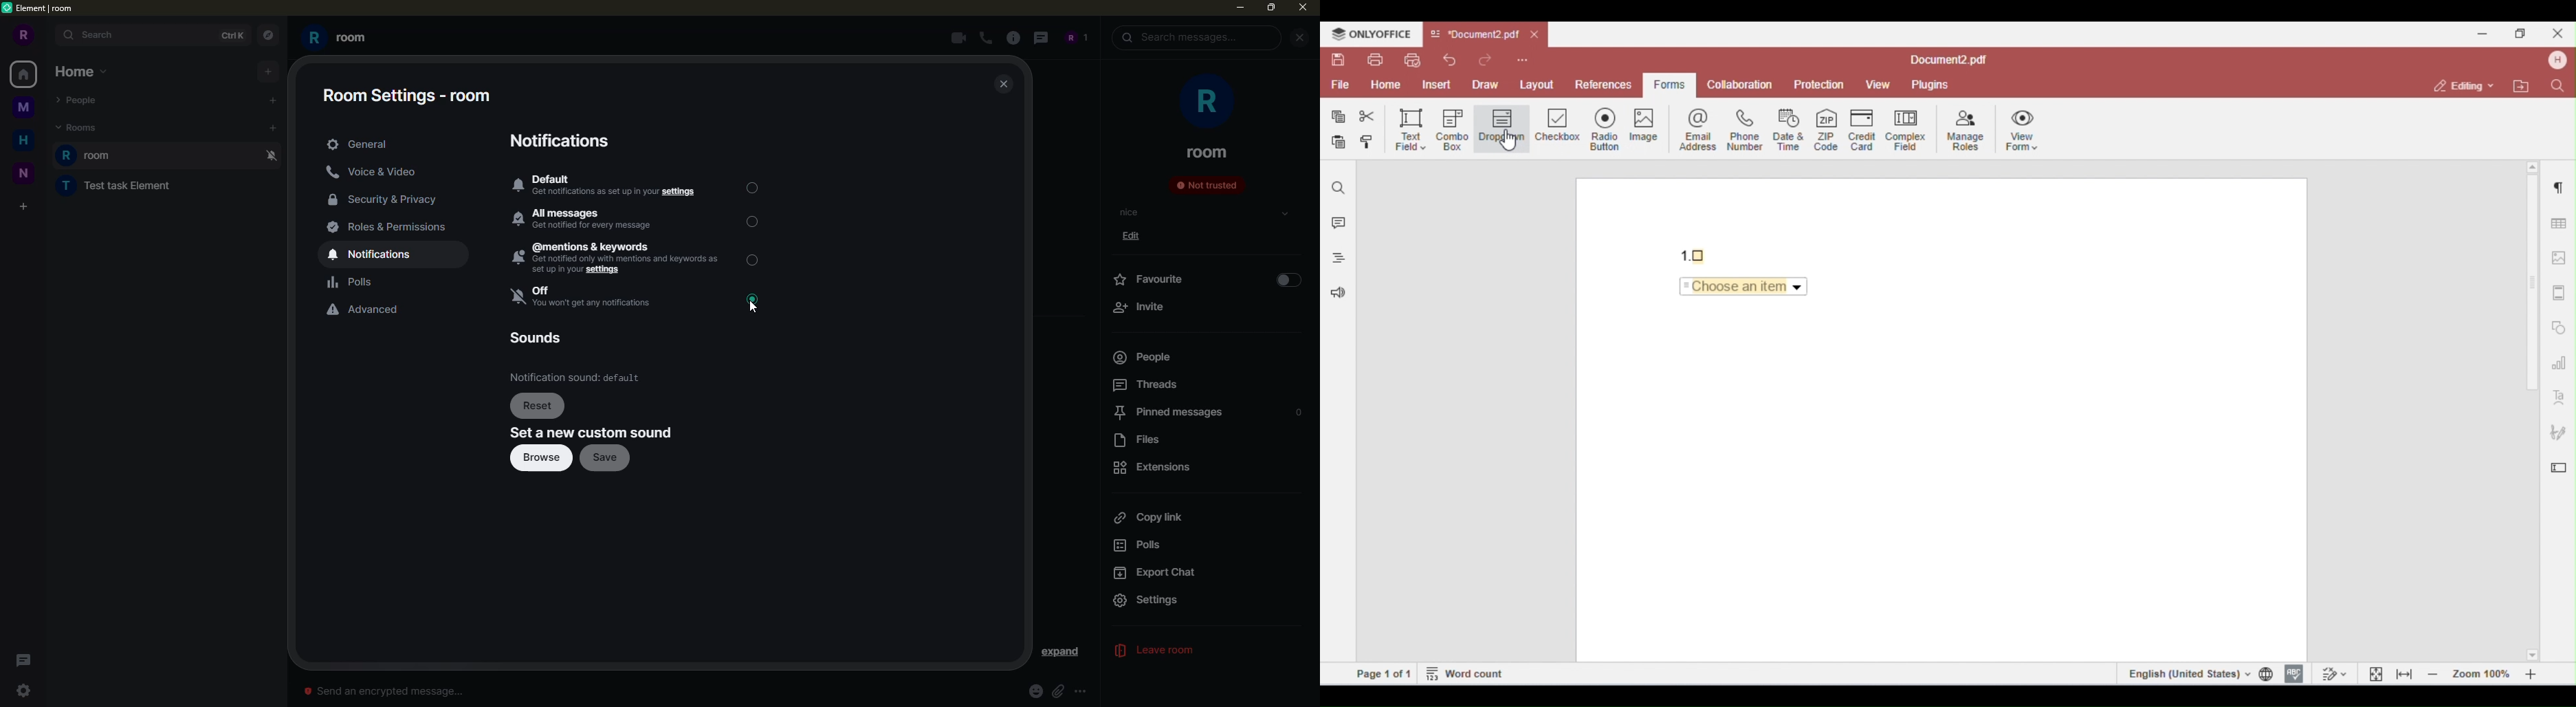  What do you see at coordinates (353, 283) in the screenshot?
I see `polls` at bounding box center [353, 283].